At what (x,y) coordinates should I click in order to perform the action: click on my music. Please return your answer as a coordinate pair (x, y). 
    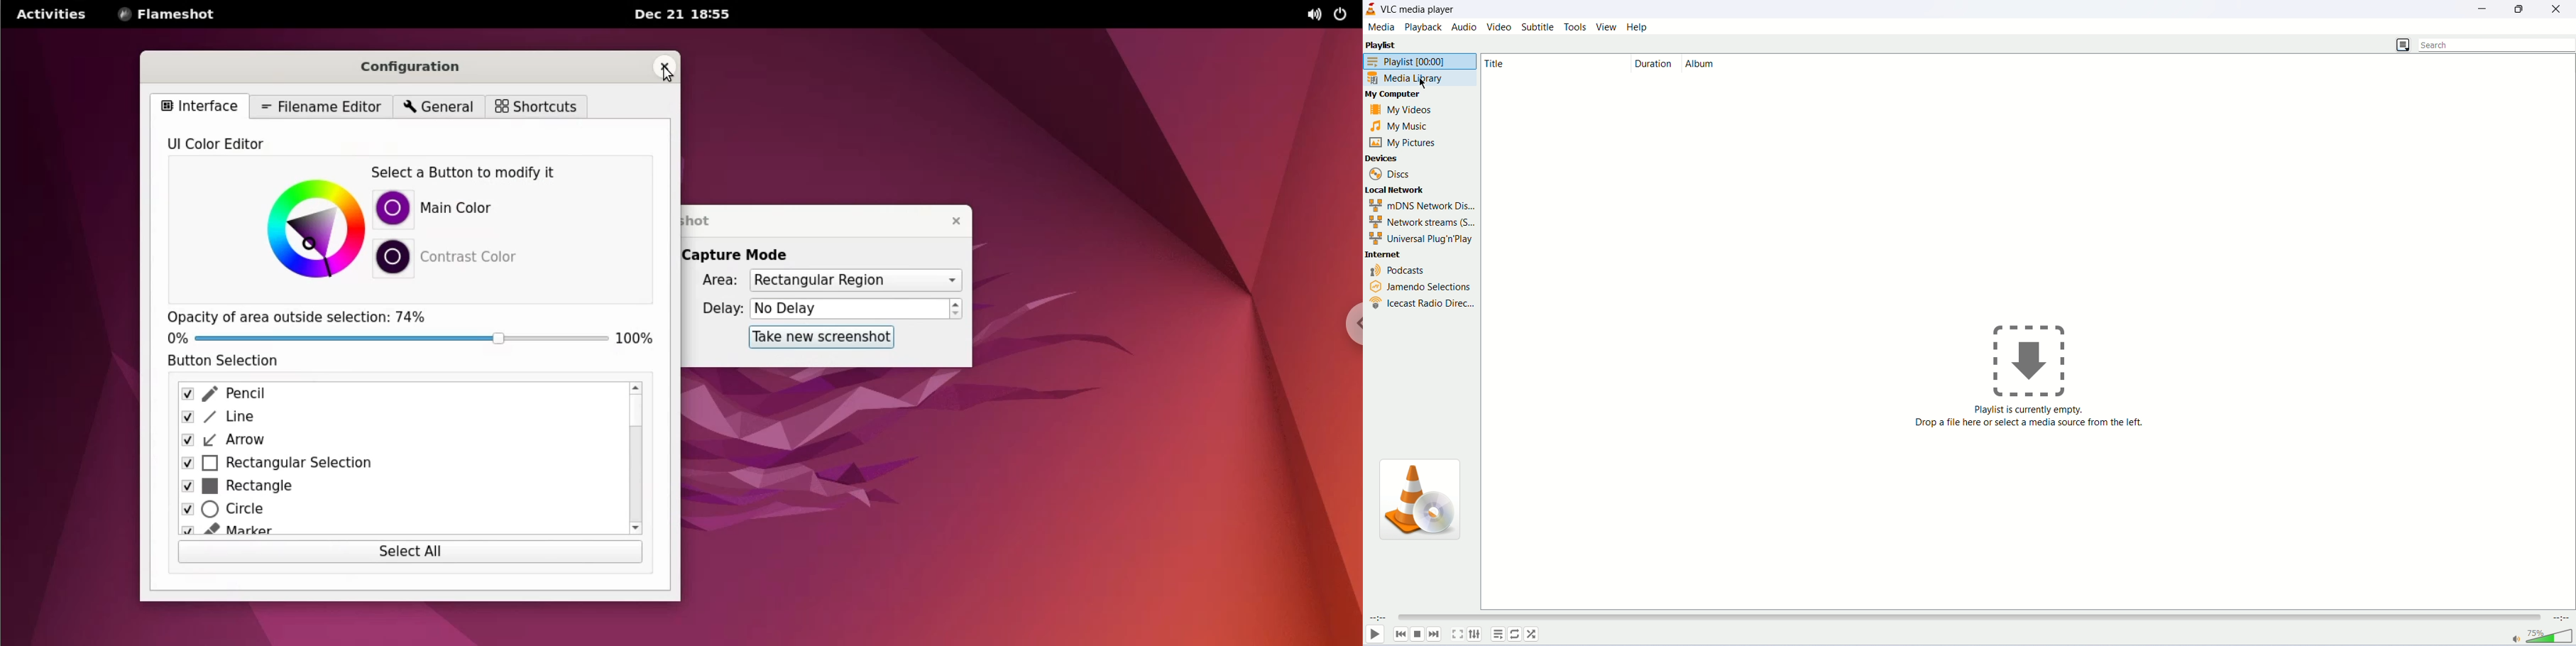
    Looking at the image, I should click on (1409, 126).